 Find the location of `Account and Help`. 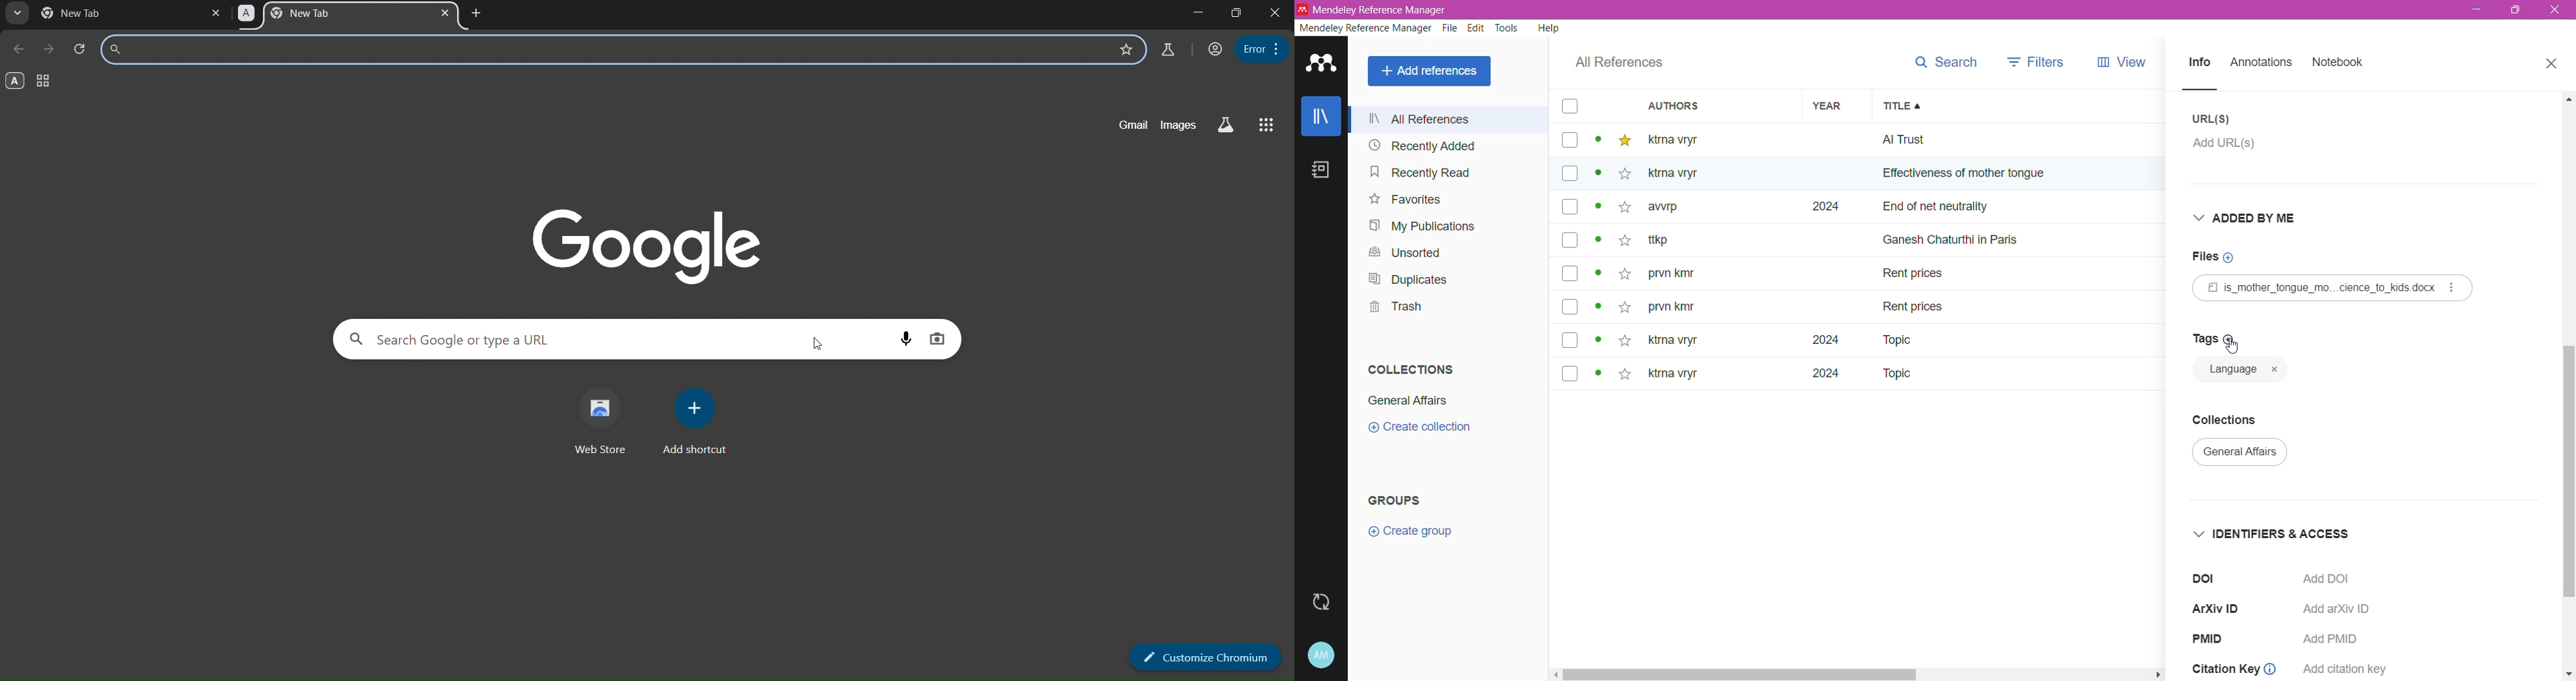

Account and Help is located at coordinates (1322, 656).